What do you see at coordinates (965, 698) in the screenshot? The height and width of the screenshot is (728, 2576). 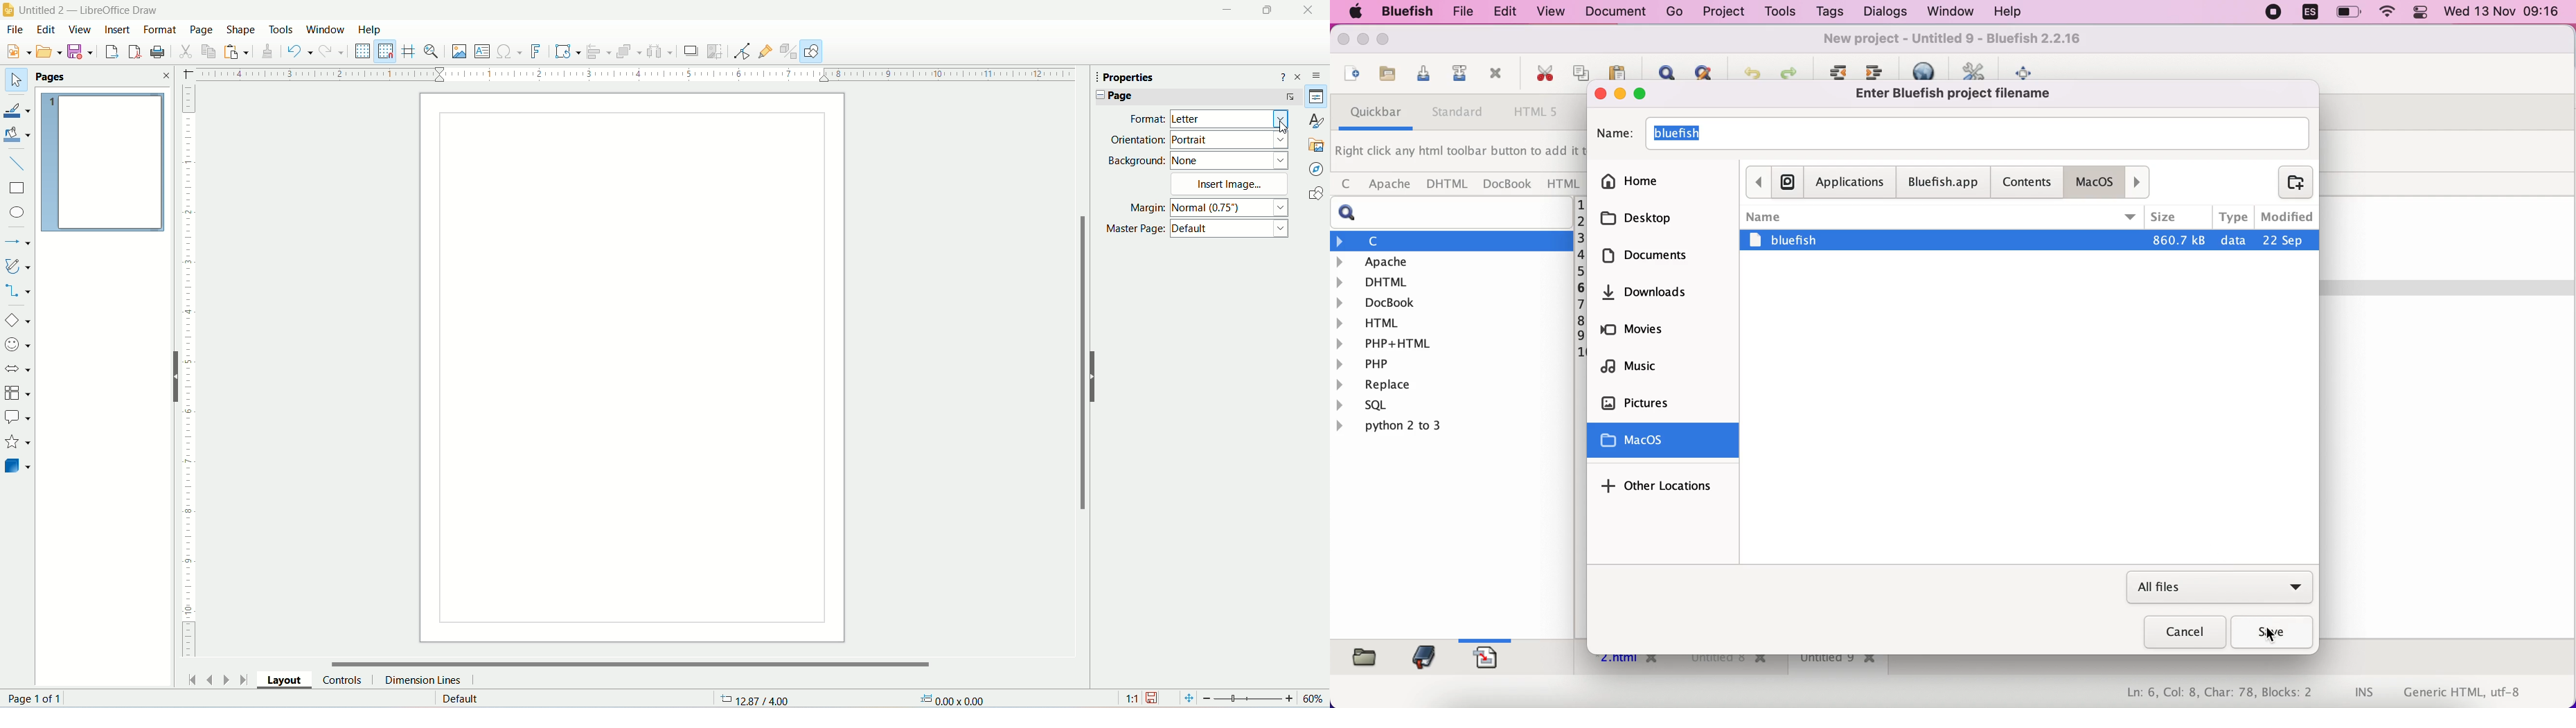 I see `dimensions` at bounding box center [965, 698].